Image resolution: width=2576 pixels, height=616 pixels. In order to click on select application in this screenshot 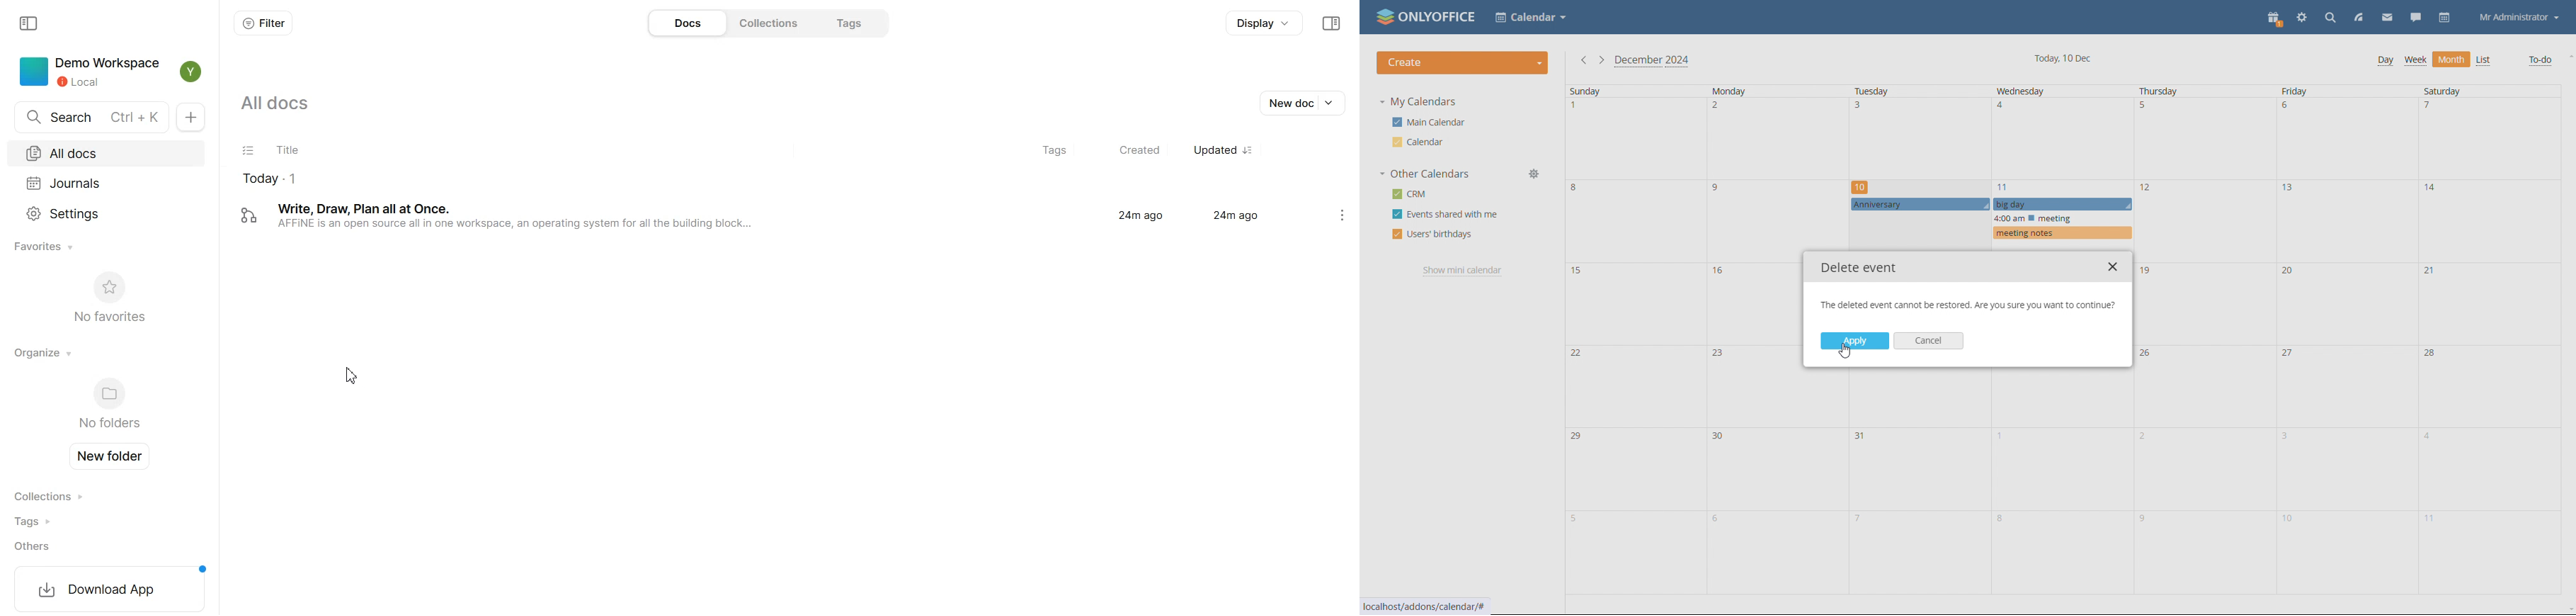, I will do `click(1531, 16)`.